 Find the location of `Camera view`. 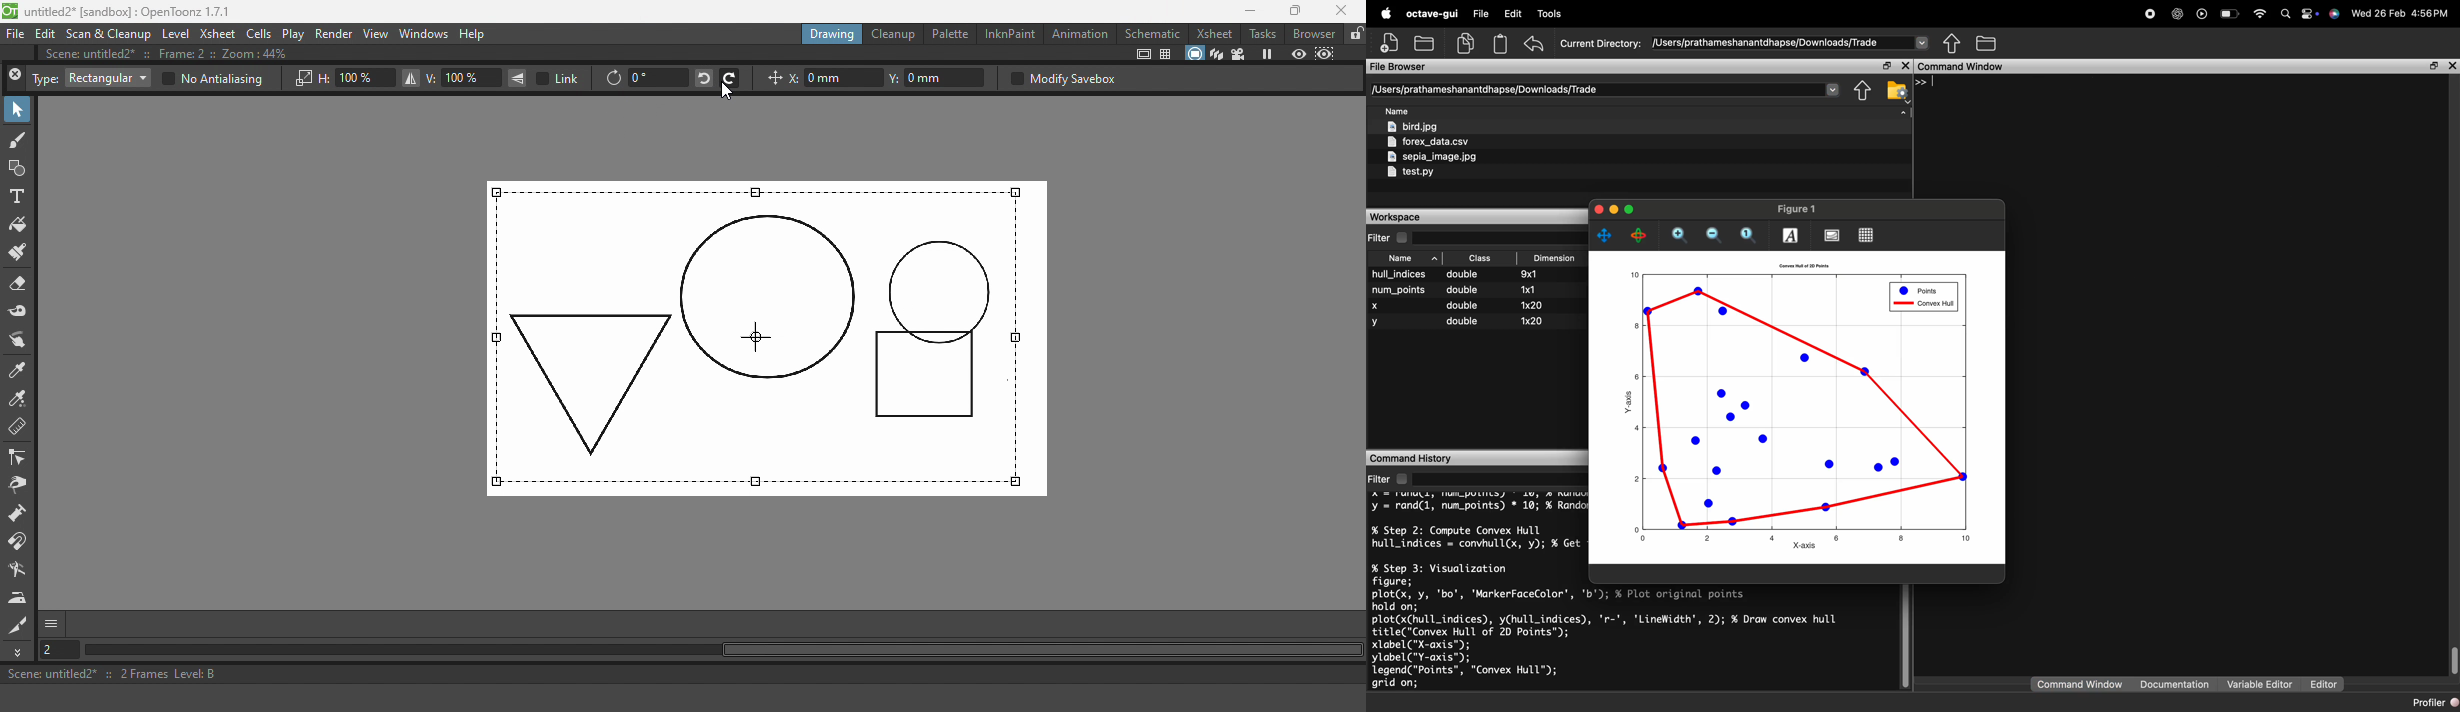

Camera view is located at coordinates (1238, 55).